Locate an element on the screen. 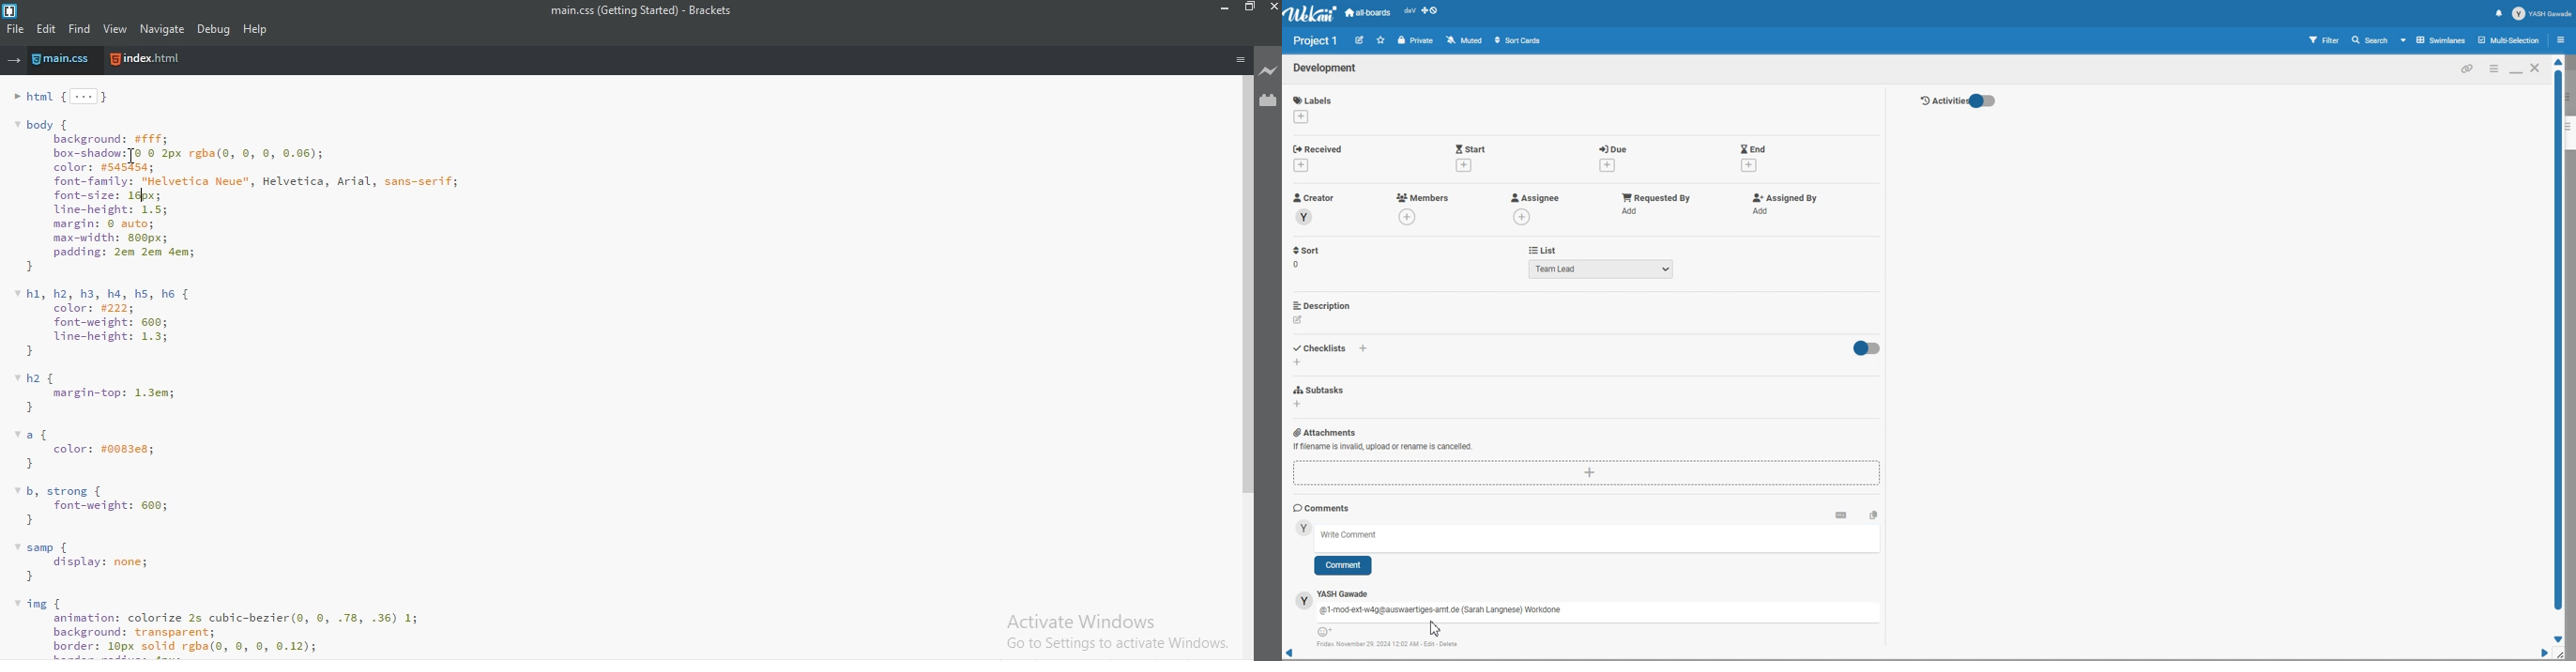 The width and height of the screenshot is (2576, 672). edit is located at coordinates (1298, 320).